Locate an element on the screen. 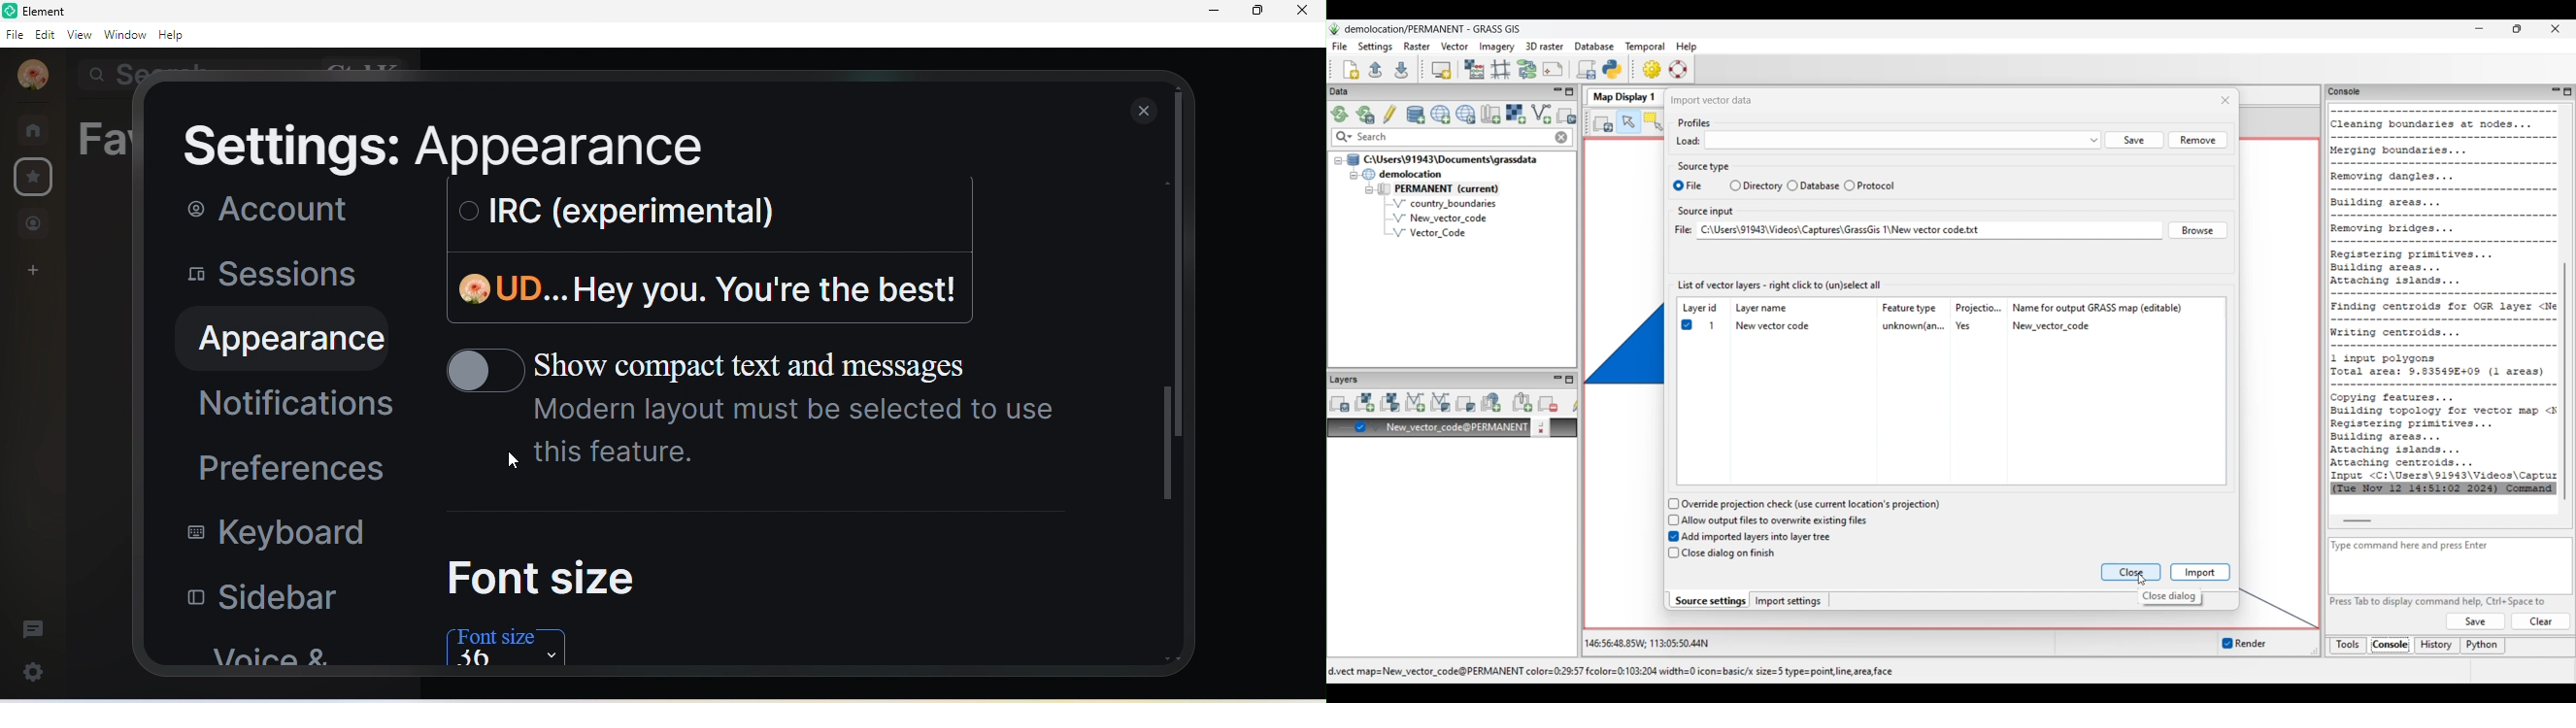  scroll bar is located at coordinates (1163, 453).